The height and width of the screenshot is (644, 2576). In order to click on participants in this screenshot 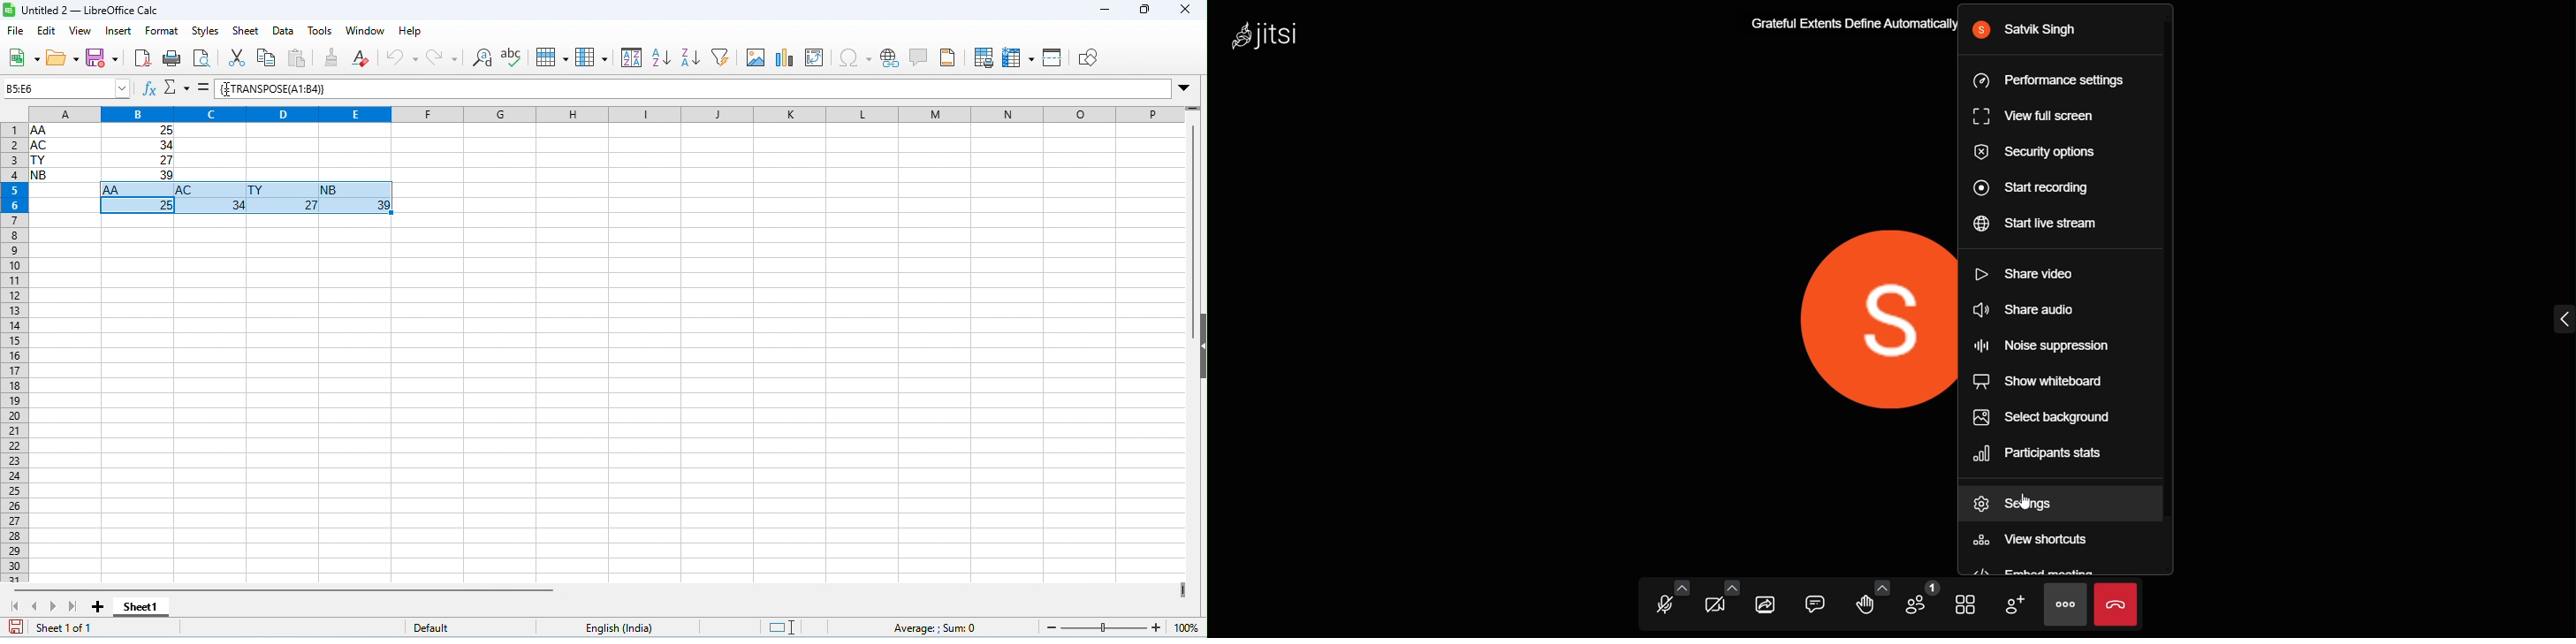, I will do `click(1917, 599)`.